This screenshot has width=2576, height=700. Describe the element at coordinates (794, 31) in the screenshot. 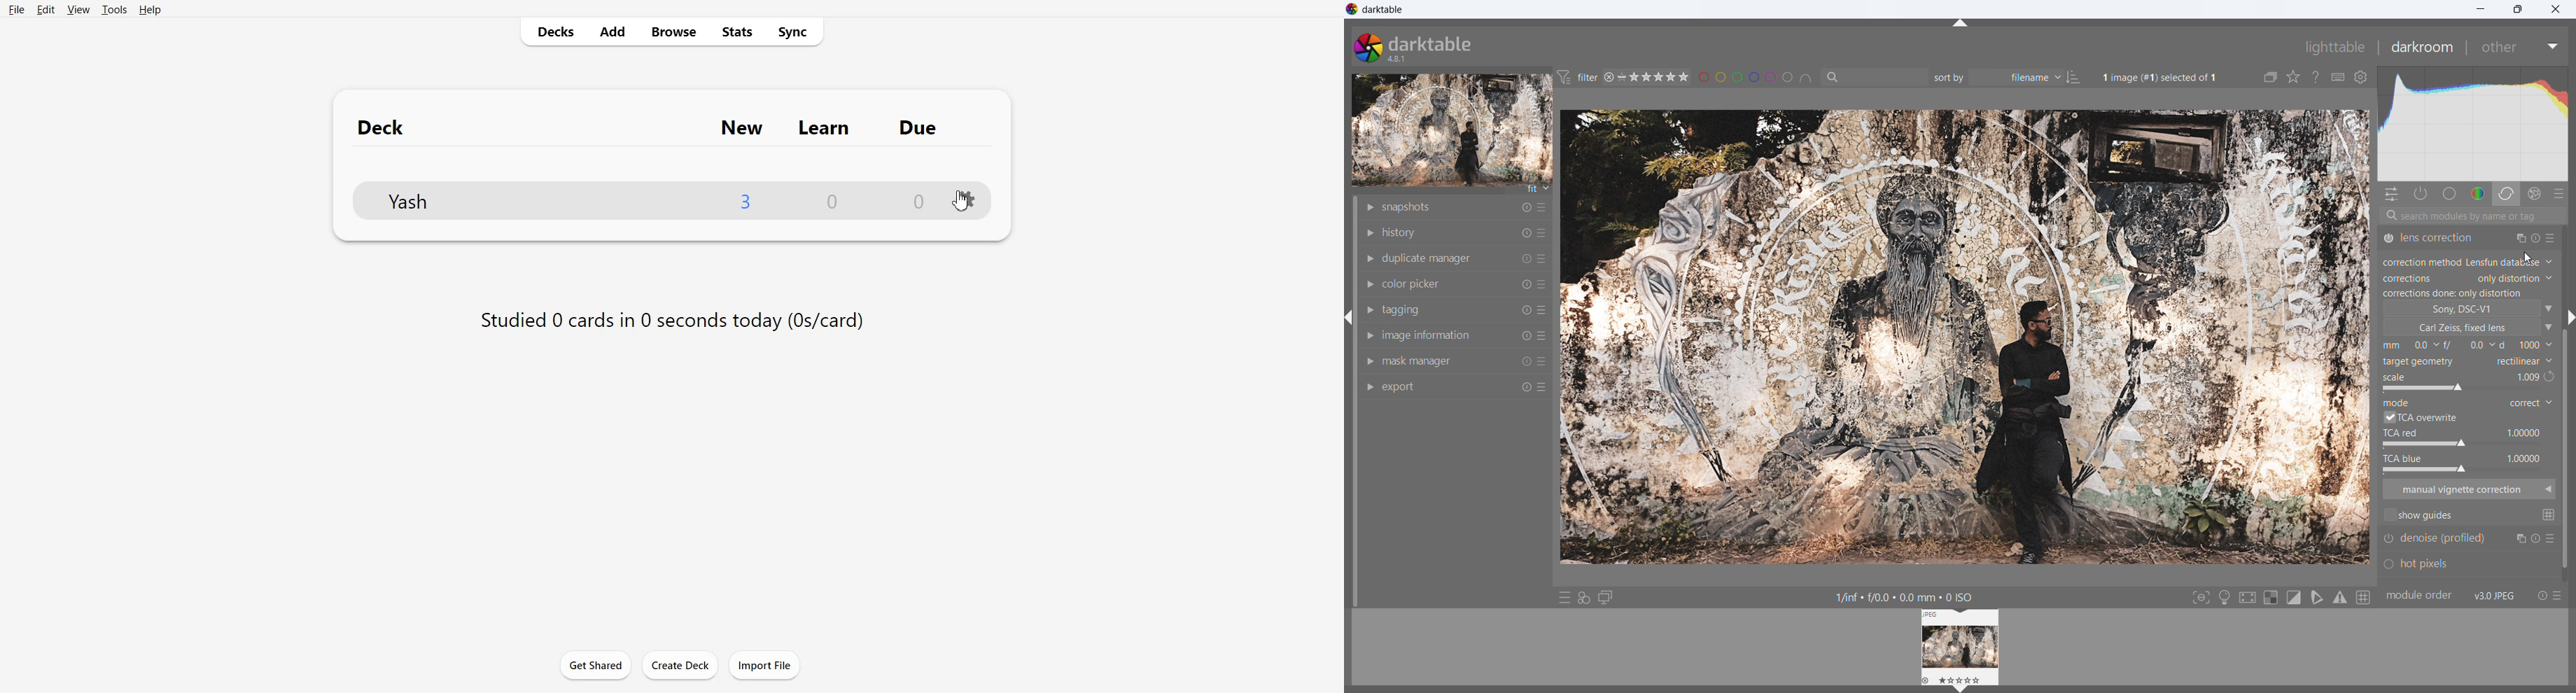

I see `Sync` at that location.